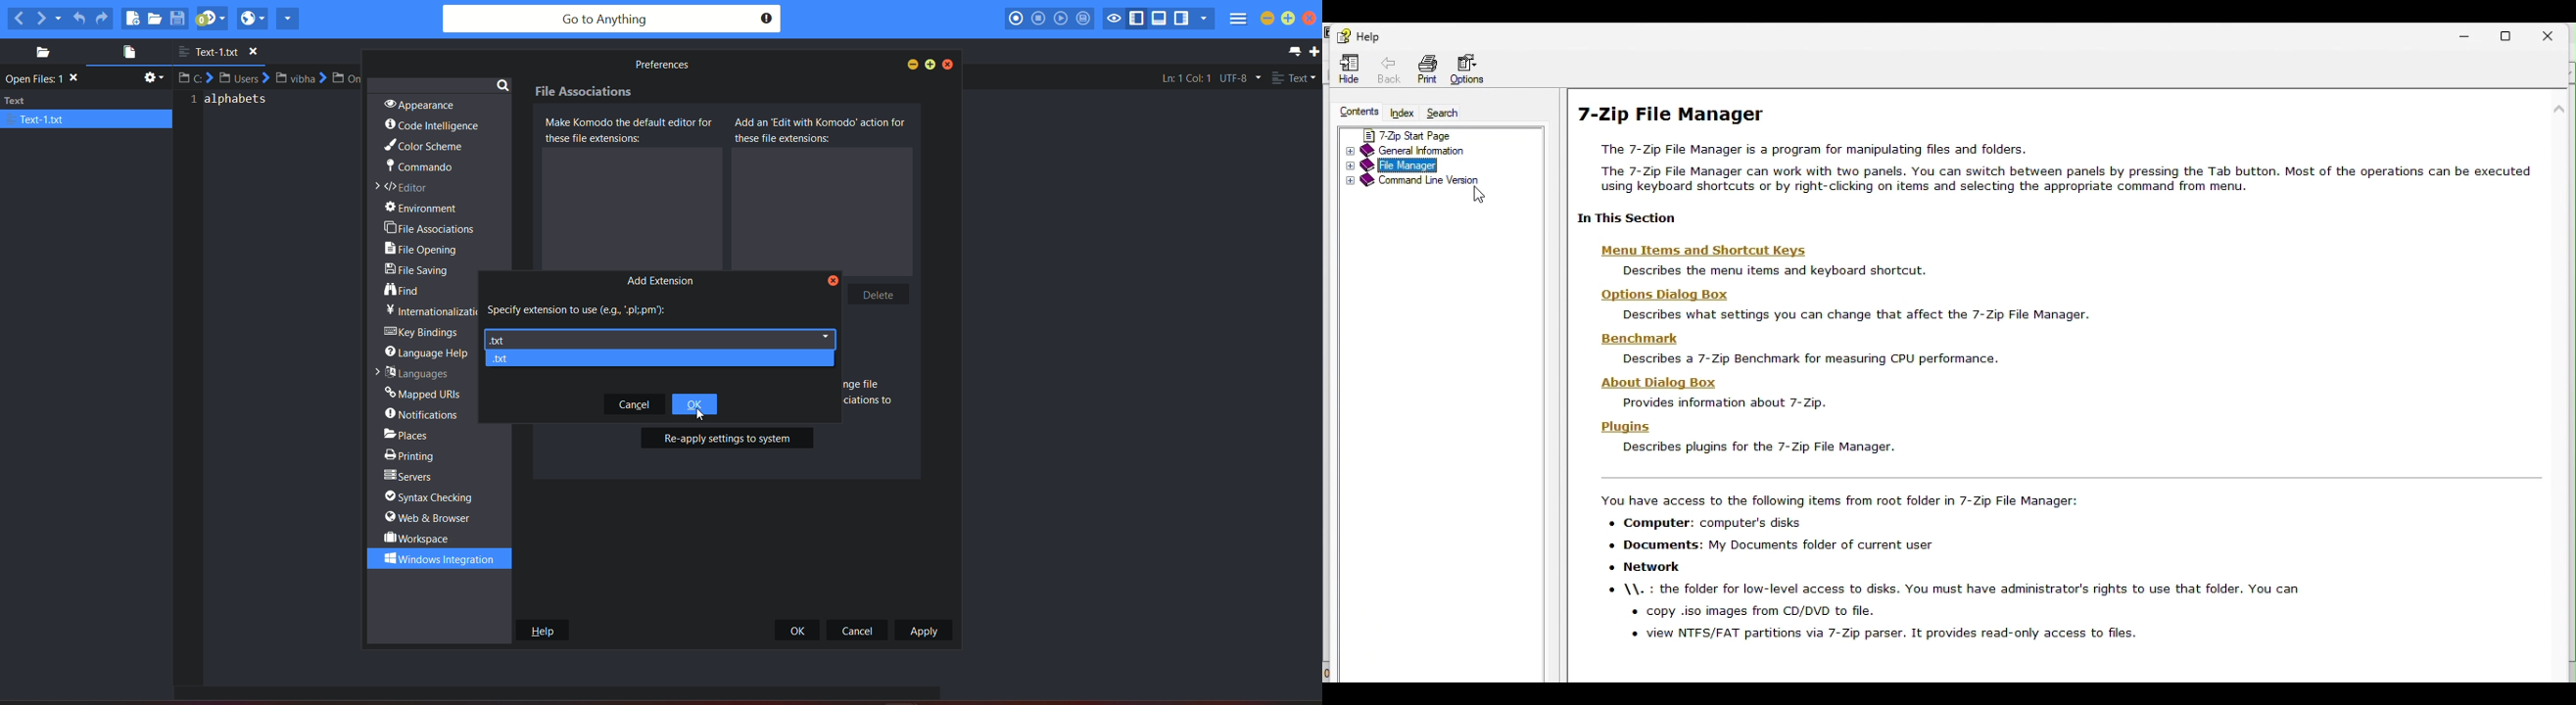  What do you see at coordinates (1237, 21) in the screenshot?
I see `menu` at bounding box center [1237, 21].